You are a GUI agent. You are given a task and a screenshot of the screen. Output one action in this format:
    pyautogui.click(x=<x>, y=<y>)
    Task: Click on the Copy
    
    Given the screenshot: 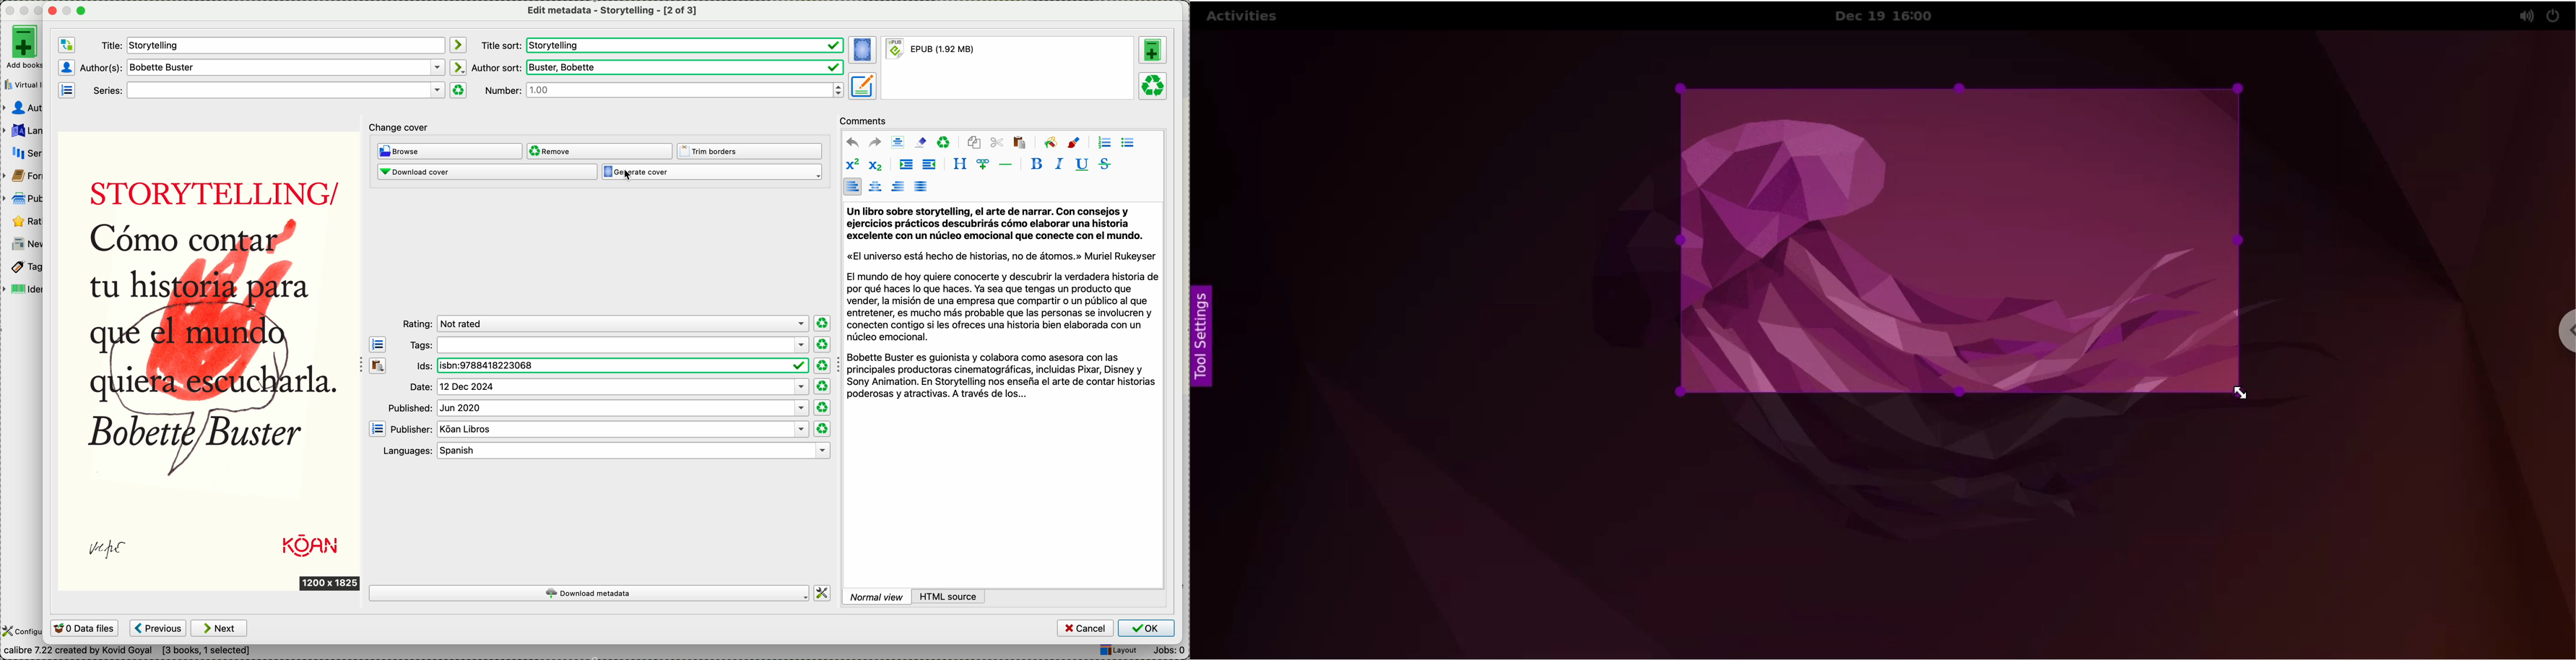 What is the action you would take?
    pyautogui.click(x=377, y=388)
    